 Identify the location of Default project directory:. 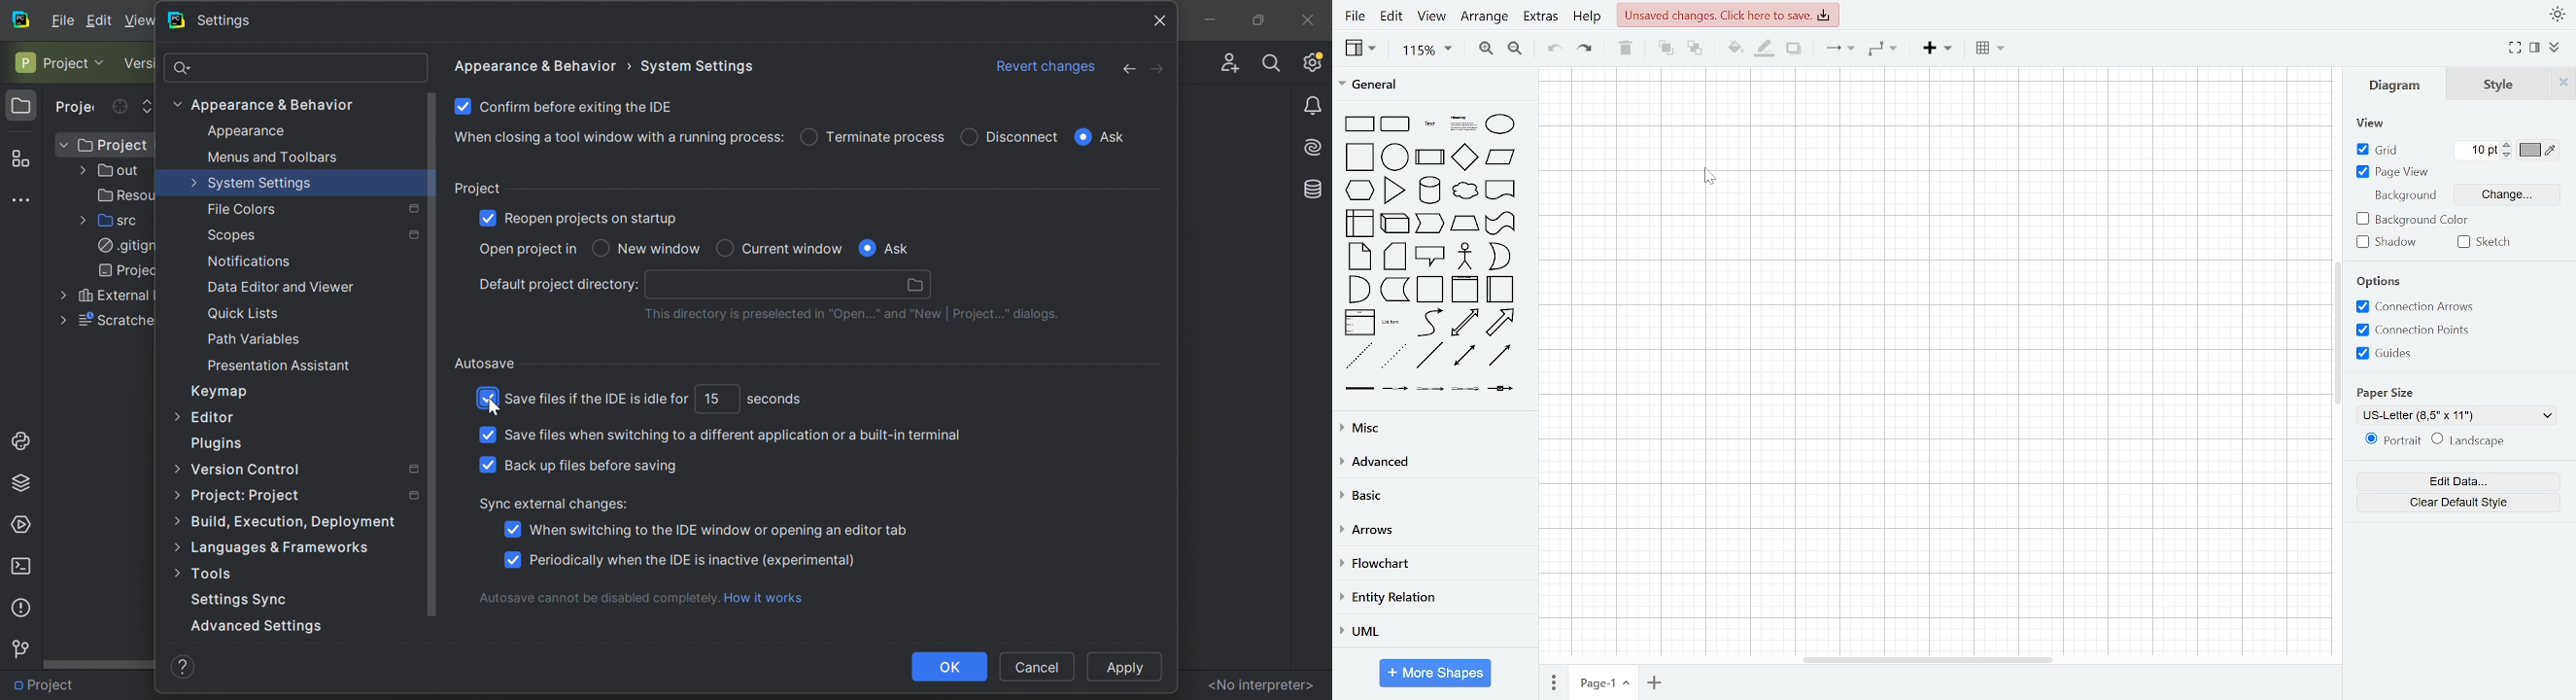
(558, 285).